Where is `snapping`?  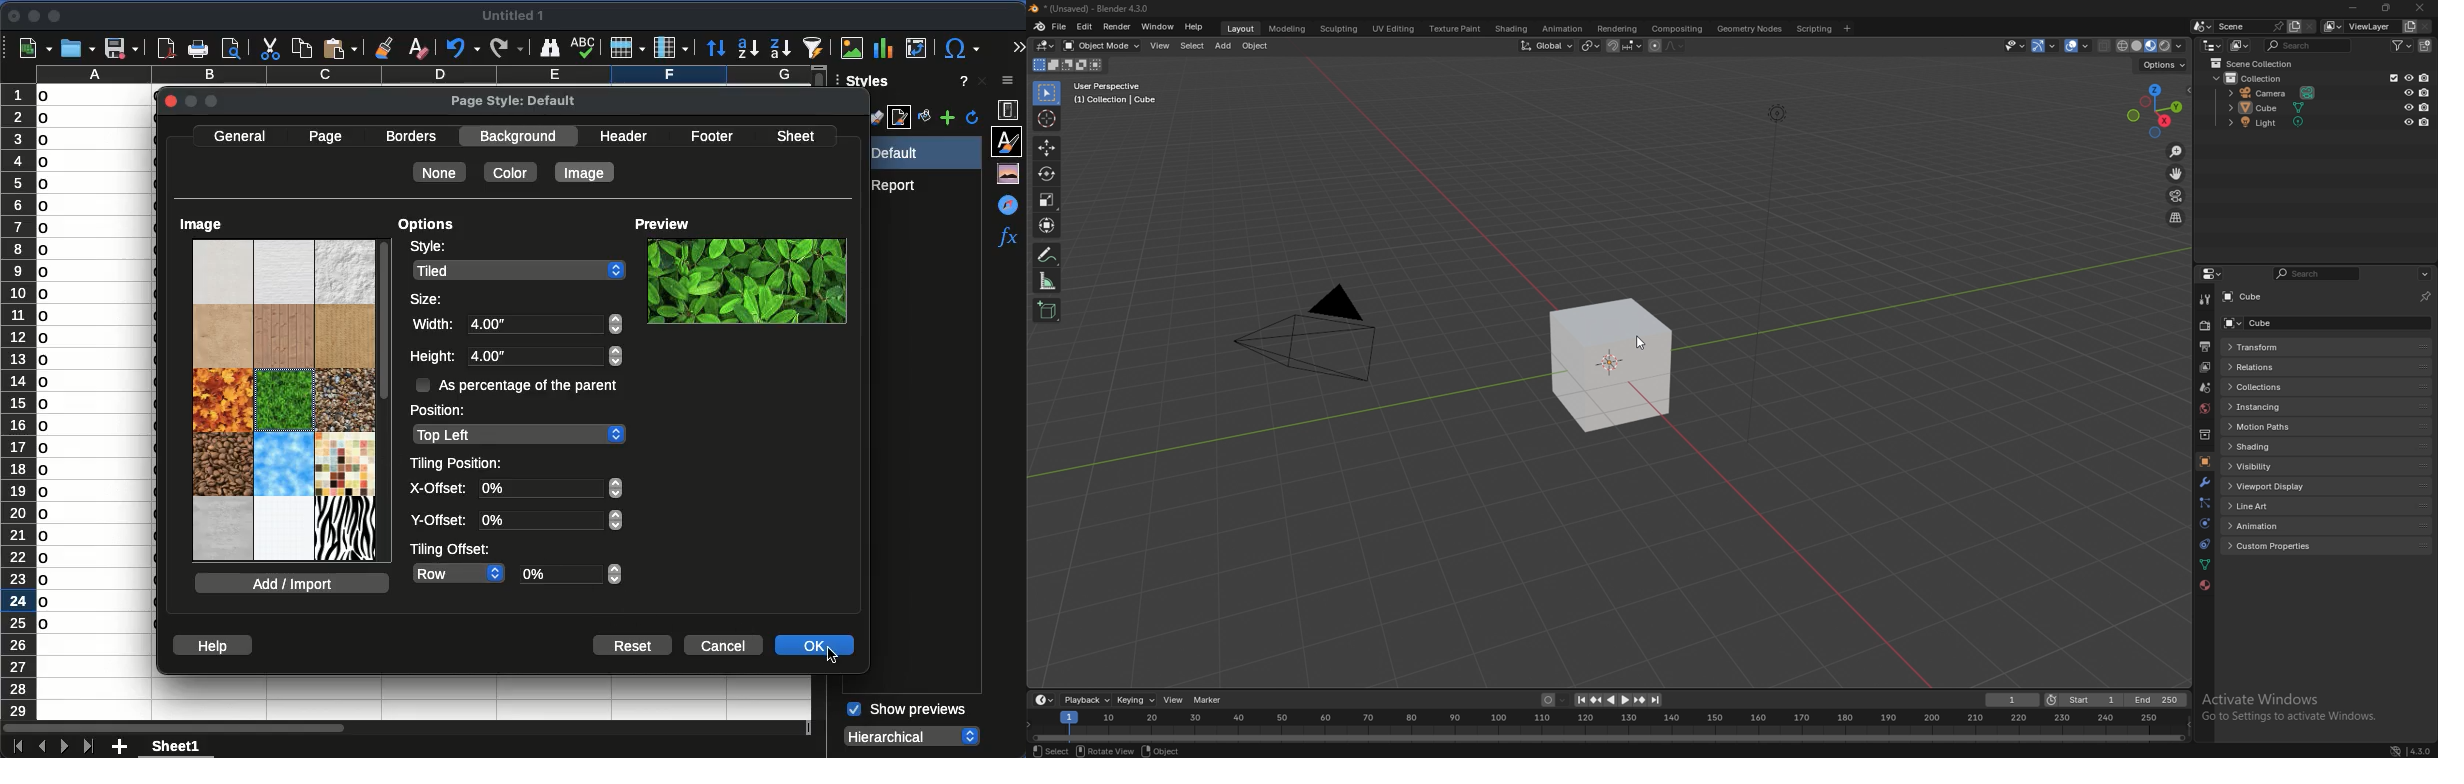
snapping is located at coordinates (1625, 46).